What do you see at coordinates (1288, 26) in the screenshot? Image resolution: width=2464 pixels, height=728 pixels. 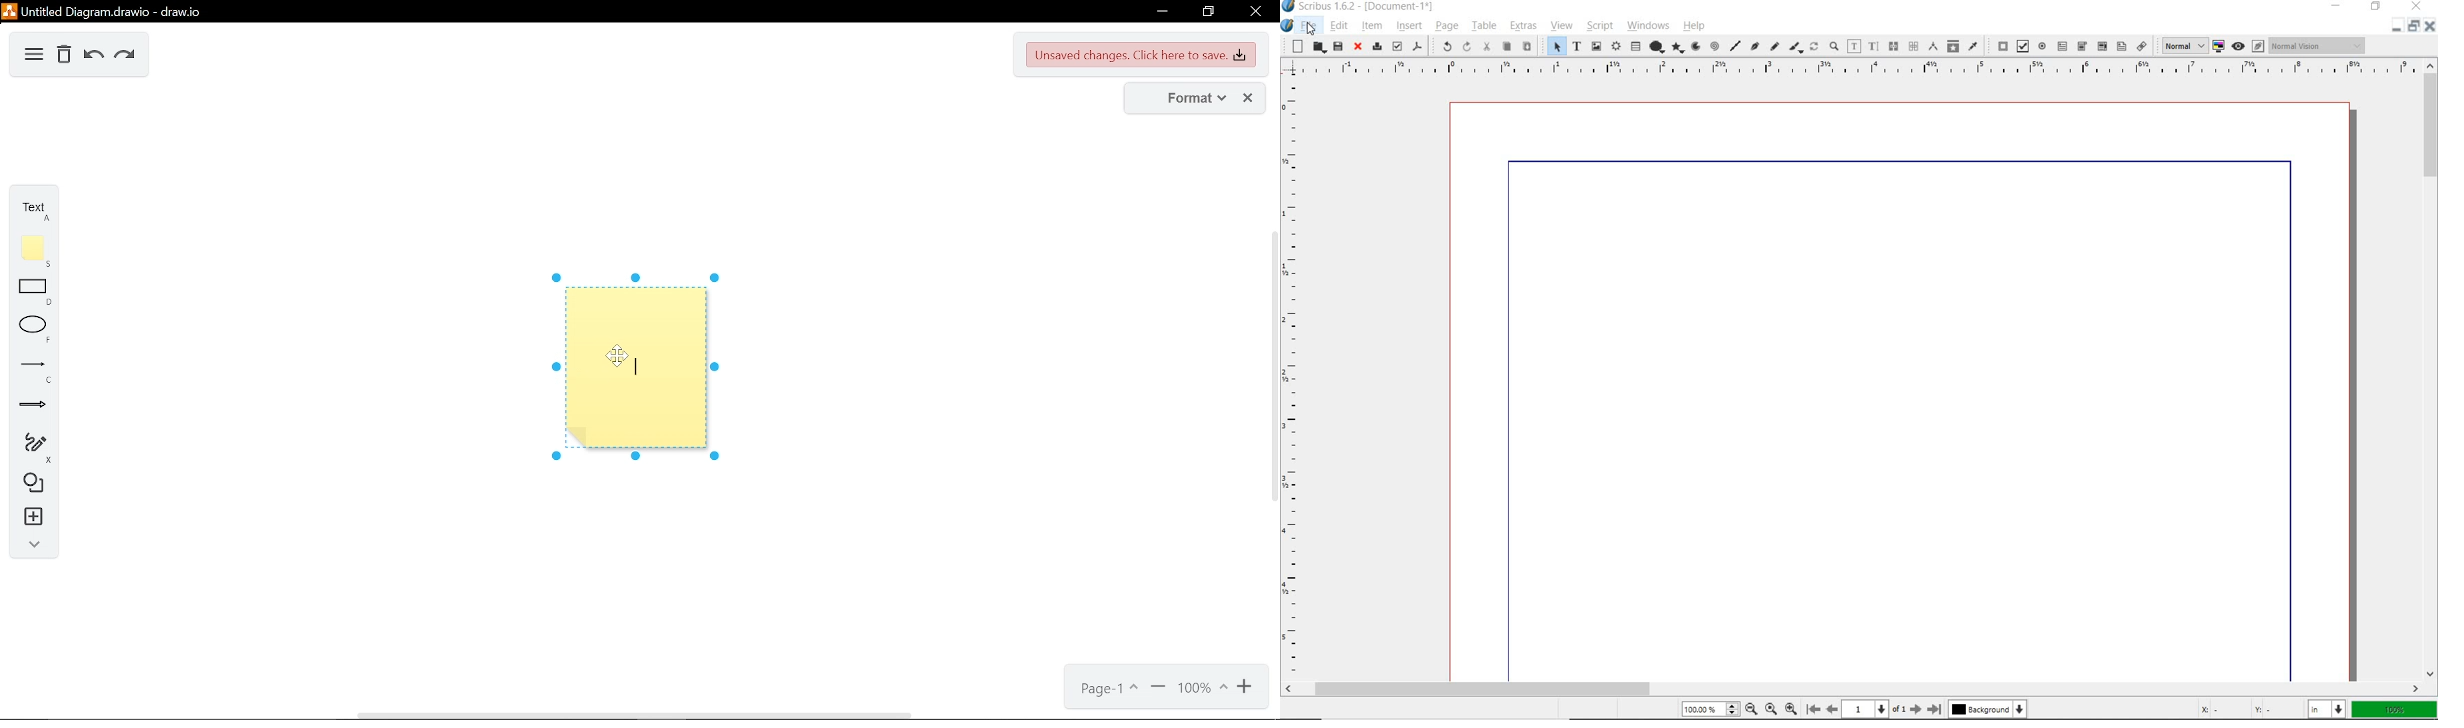 I see `system icon` at bounding box center [1288, 26].